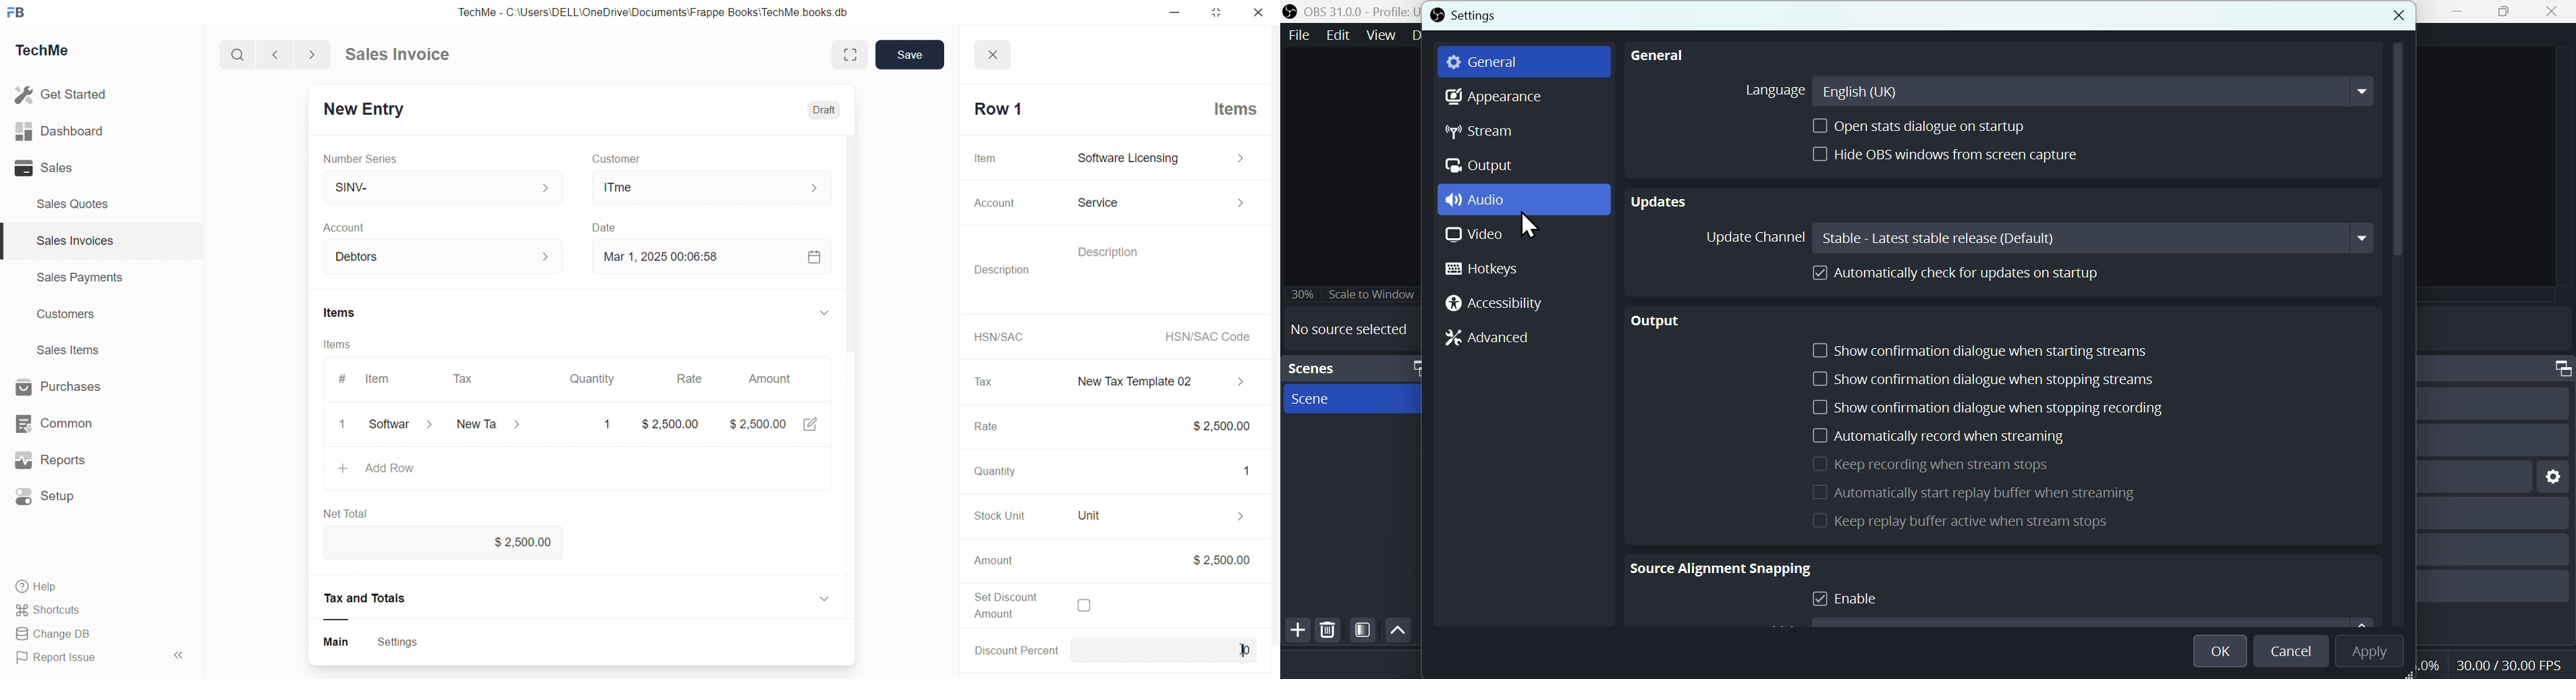  I want to click on Pb, so click(1186, 650).